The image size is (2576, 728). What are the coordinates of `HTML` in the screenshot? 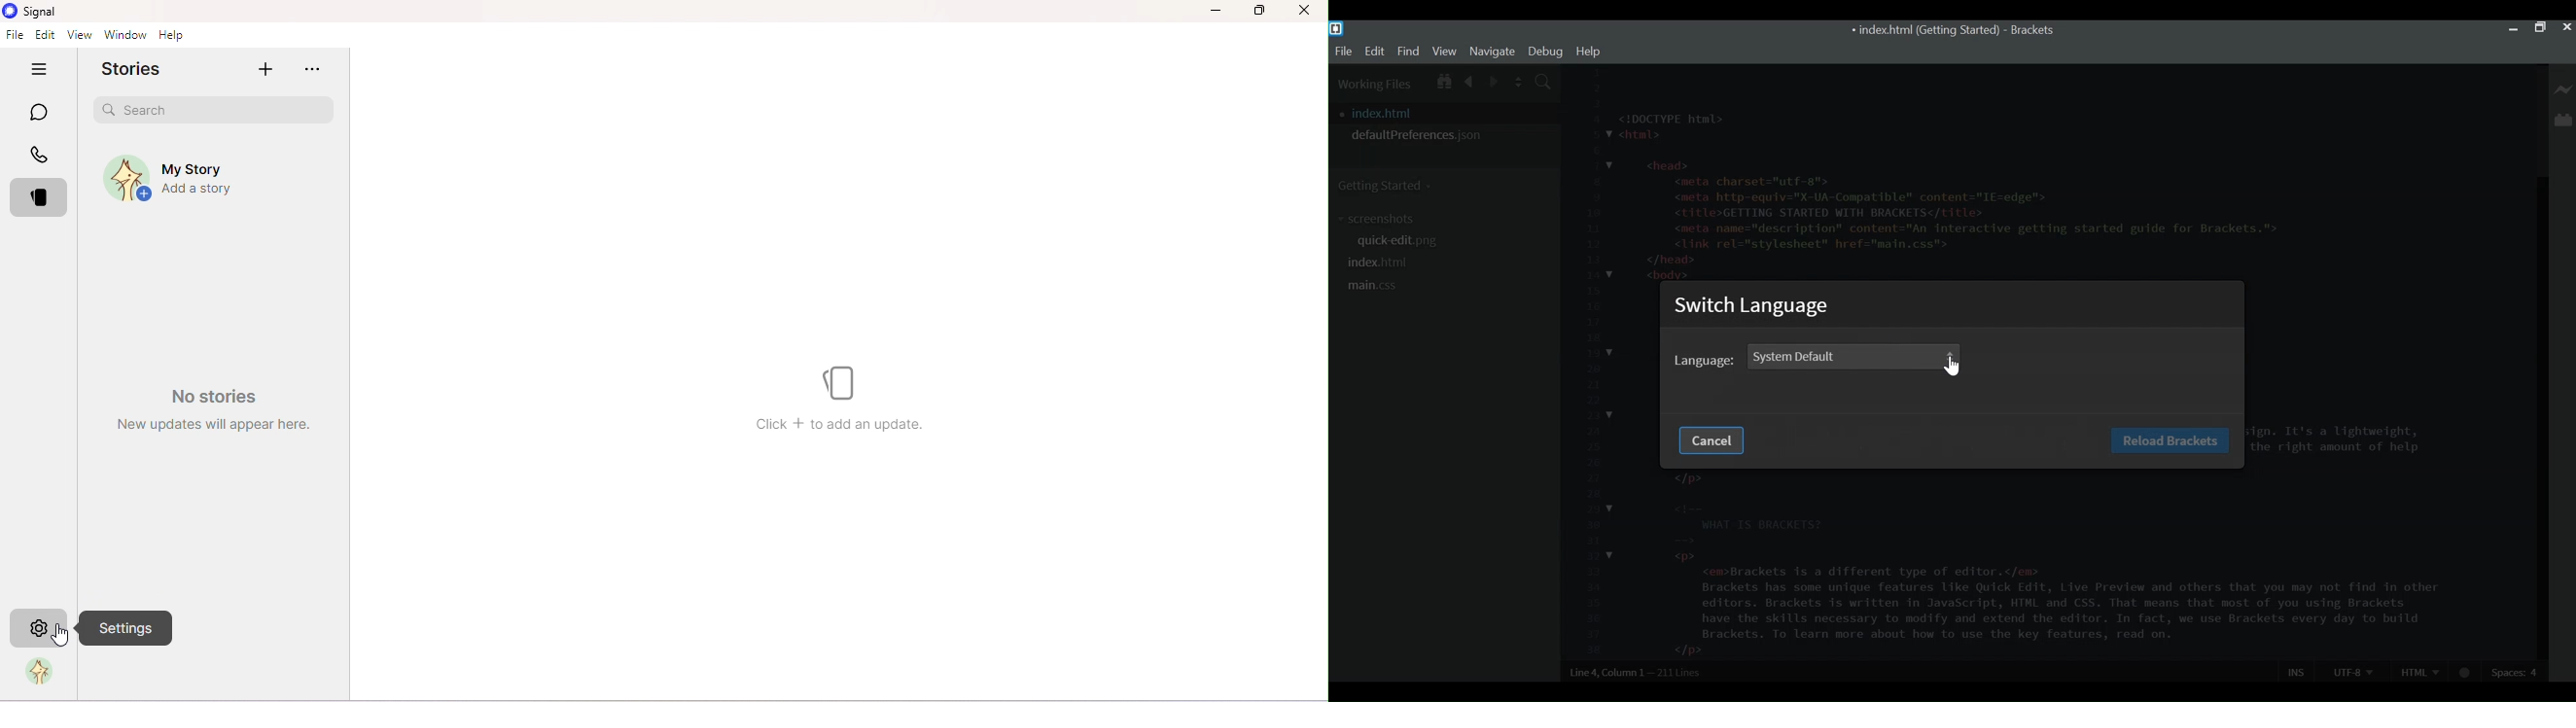 It's located at (2420, 671).